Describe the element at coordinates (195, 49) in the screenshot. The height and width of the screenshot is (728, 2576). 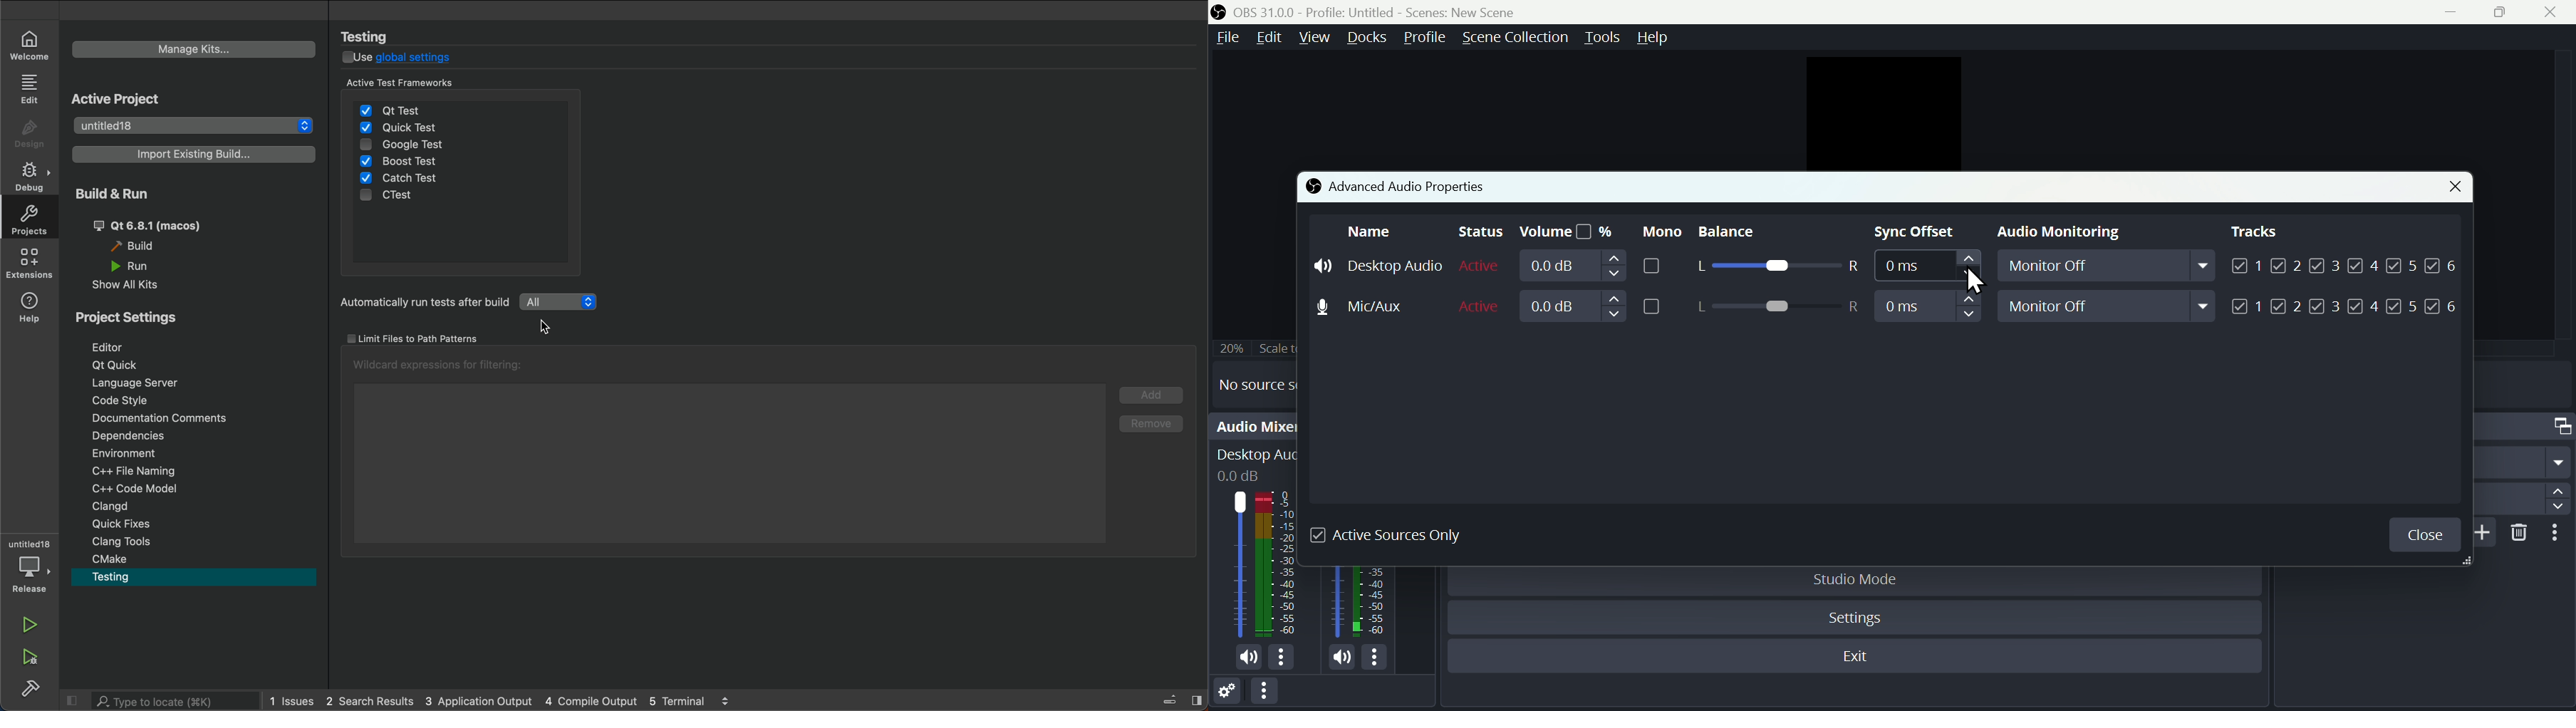
I see `manage kits` at that location.